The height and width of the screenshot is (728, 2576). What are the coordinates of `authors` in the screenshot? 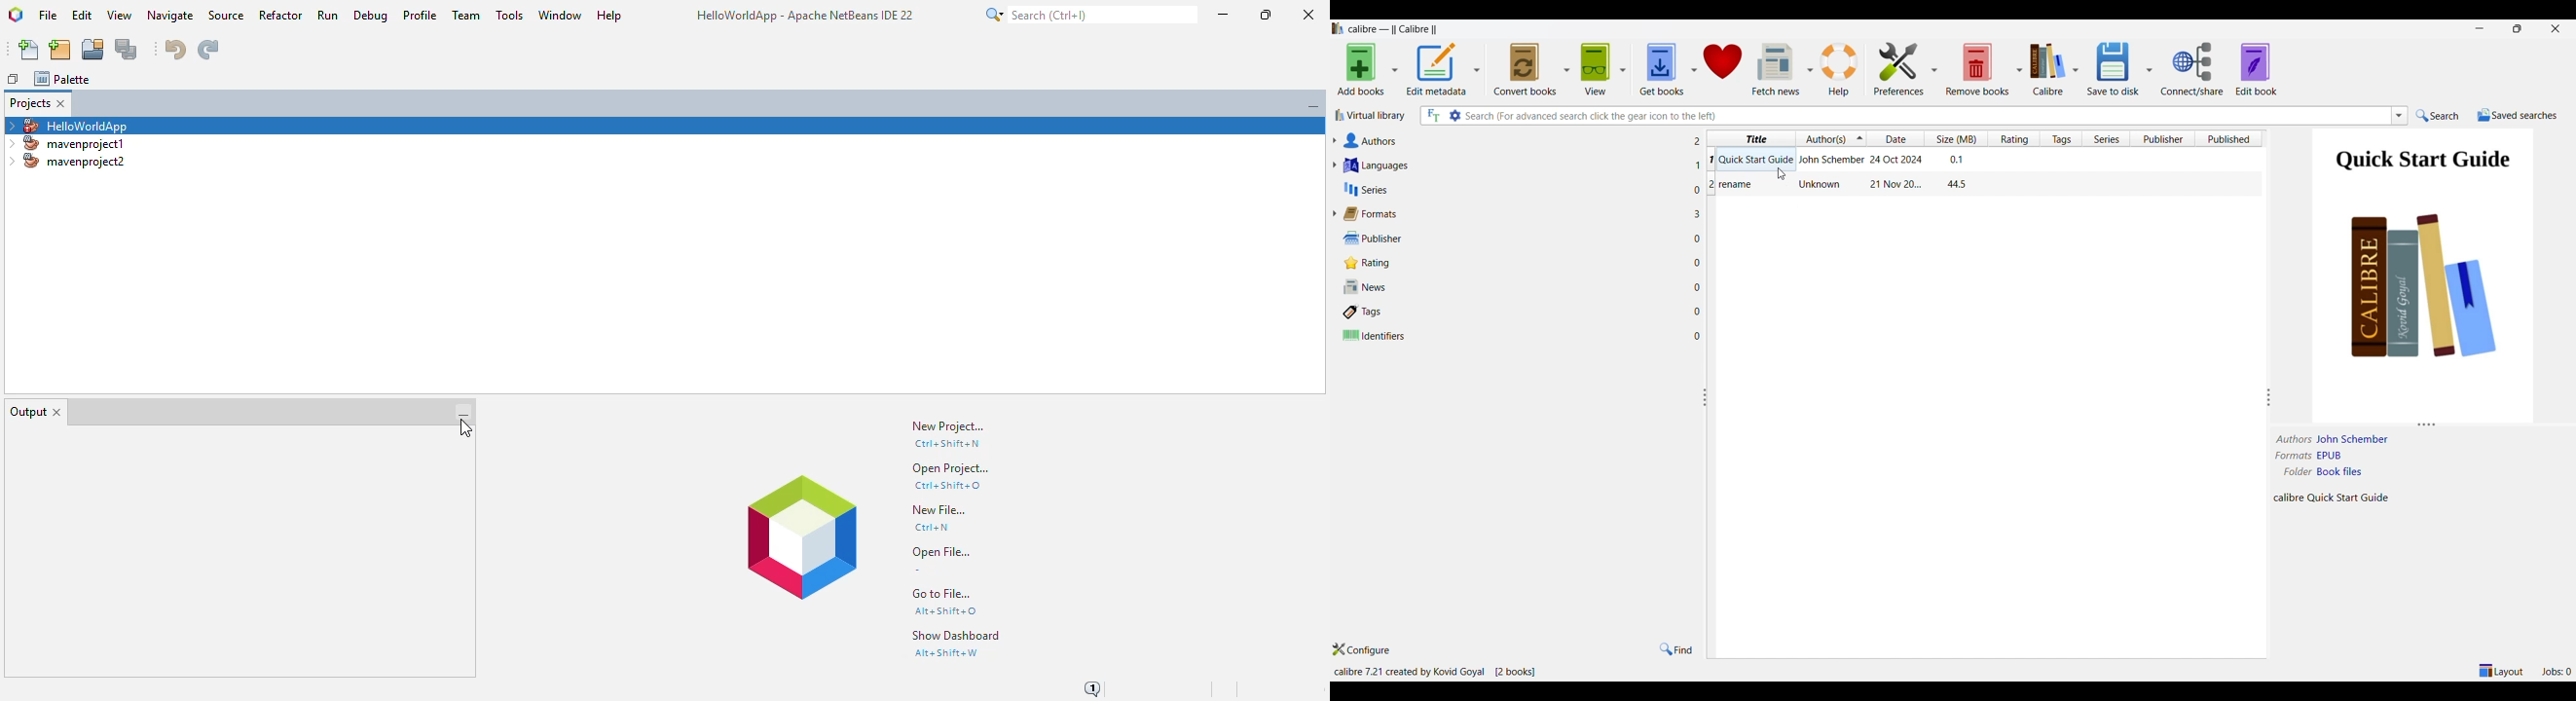 It's located at (2295, 439).